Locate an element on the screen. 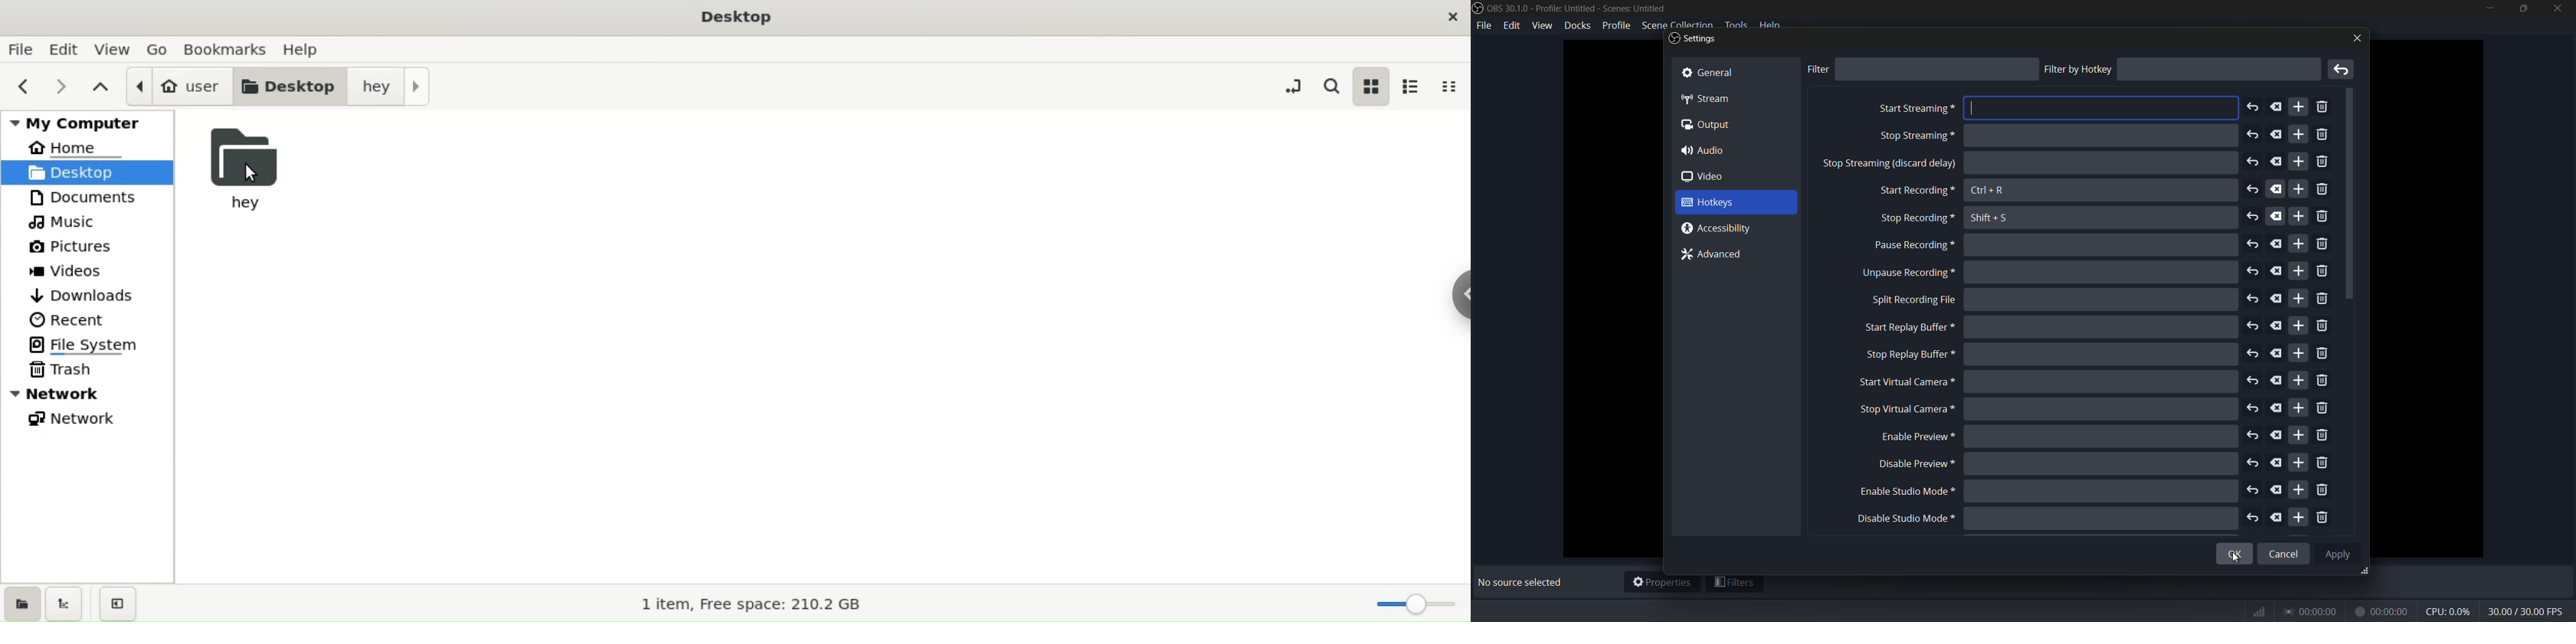 This screenshot has width=2576, height=644. docks menu is located at coordinates (1578, 25).